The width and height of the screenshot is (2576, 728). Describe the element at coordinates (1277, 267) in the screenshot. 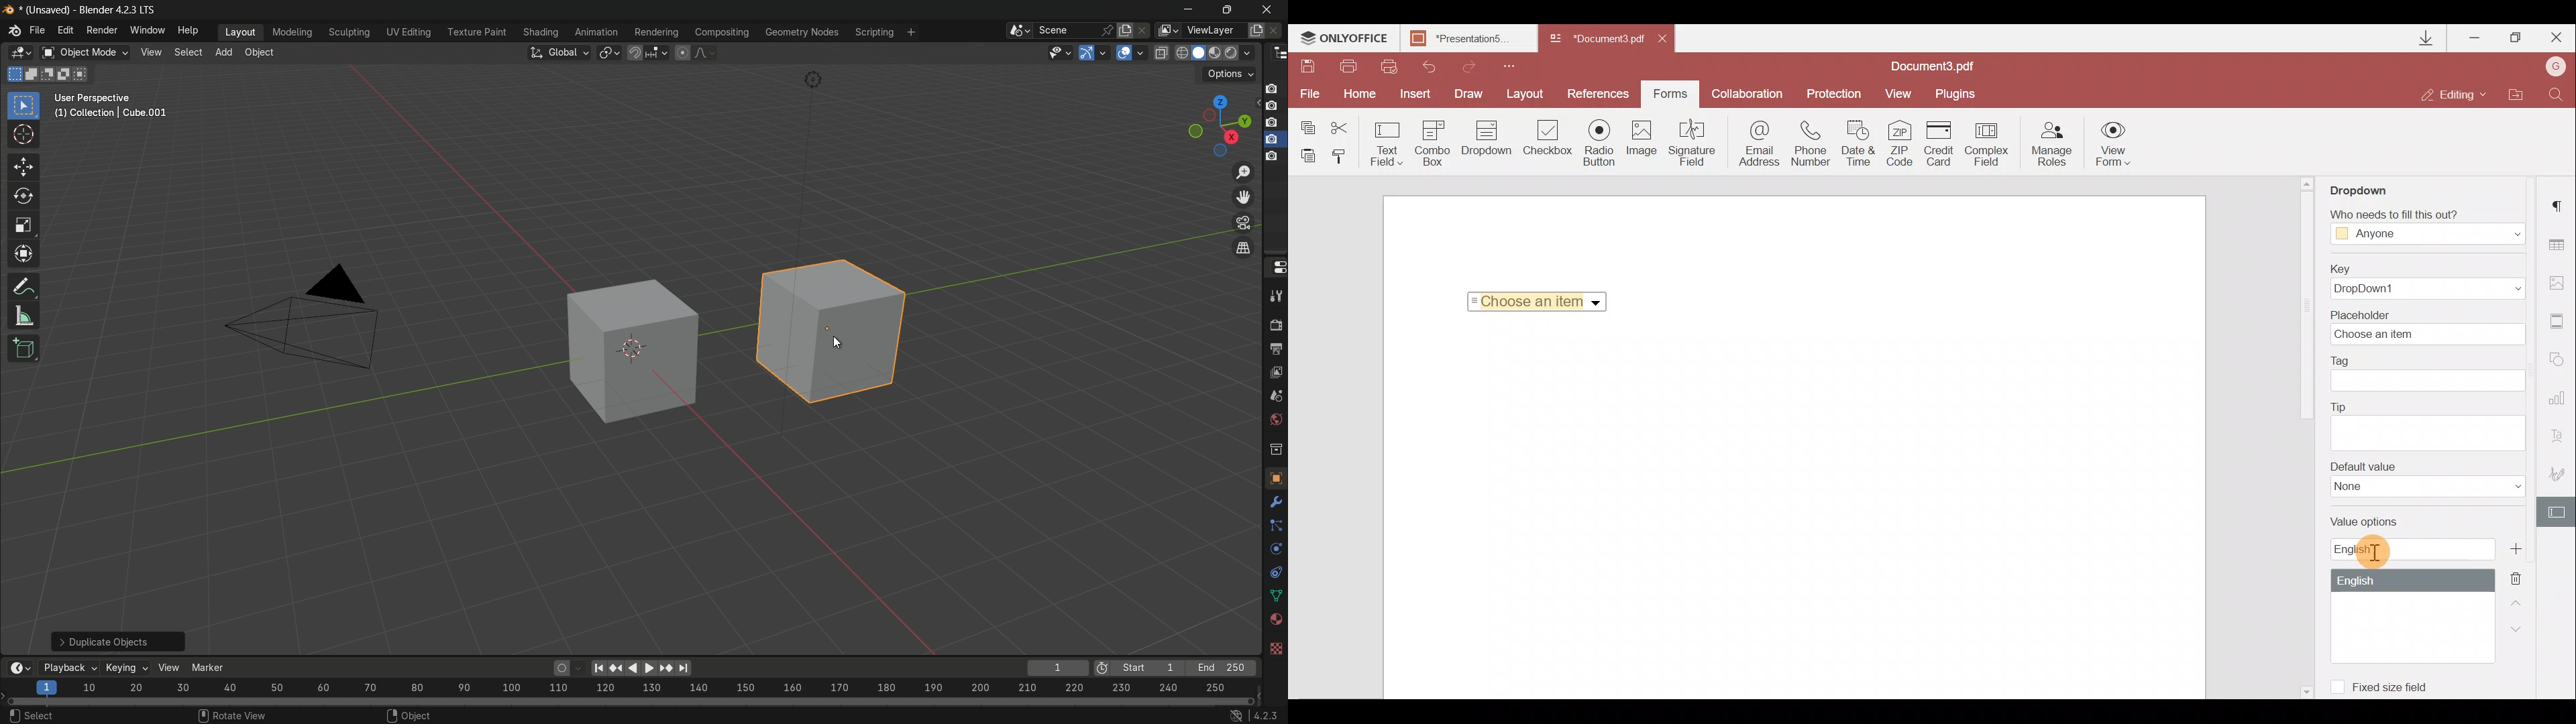

I see `properties` at that location.